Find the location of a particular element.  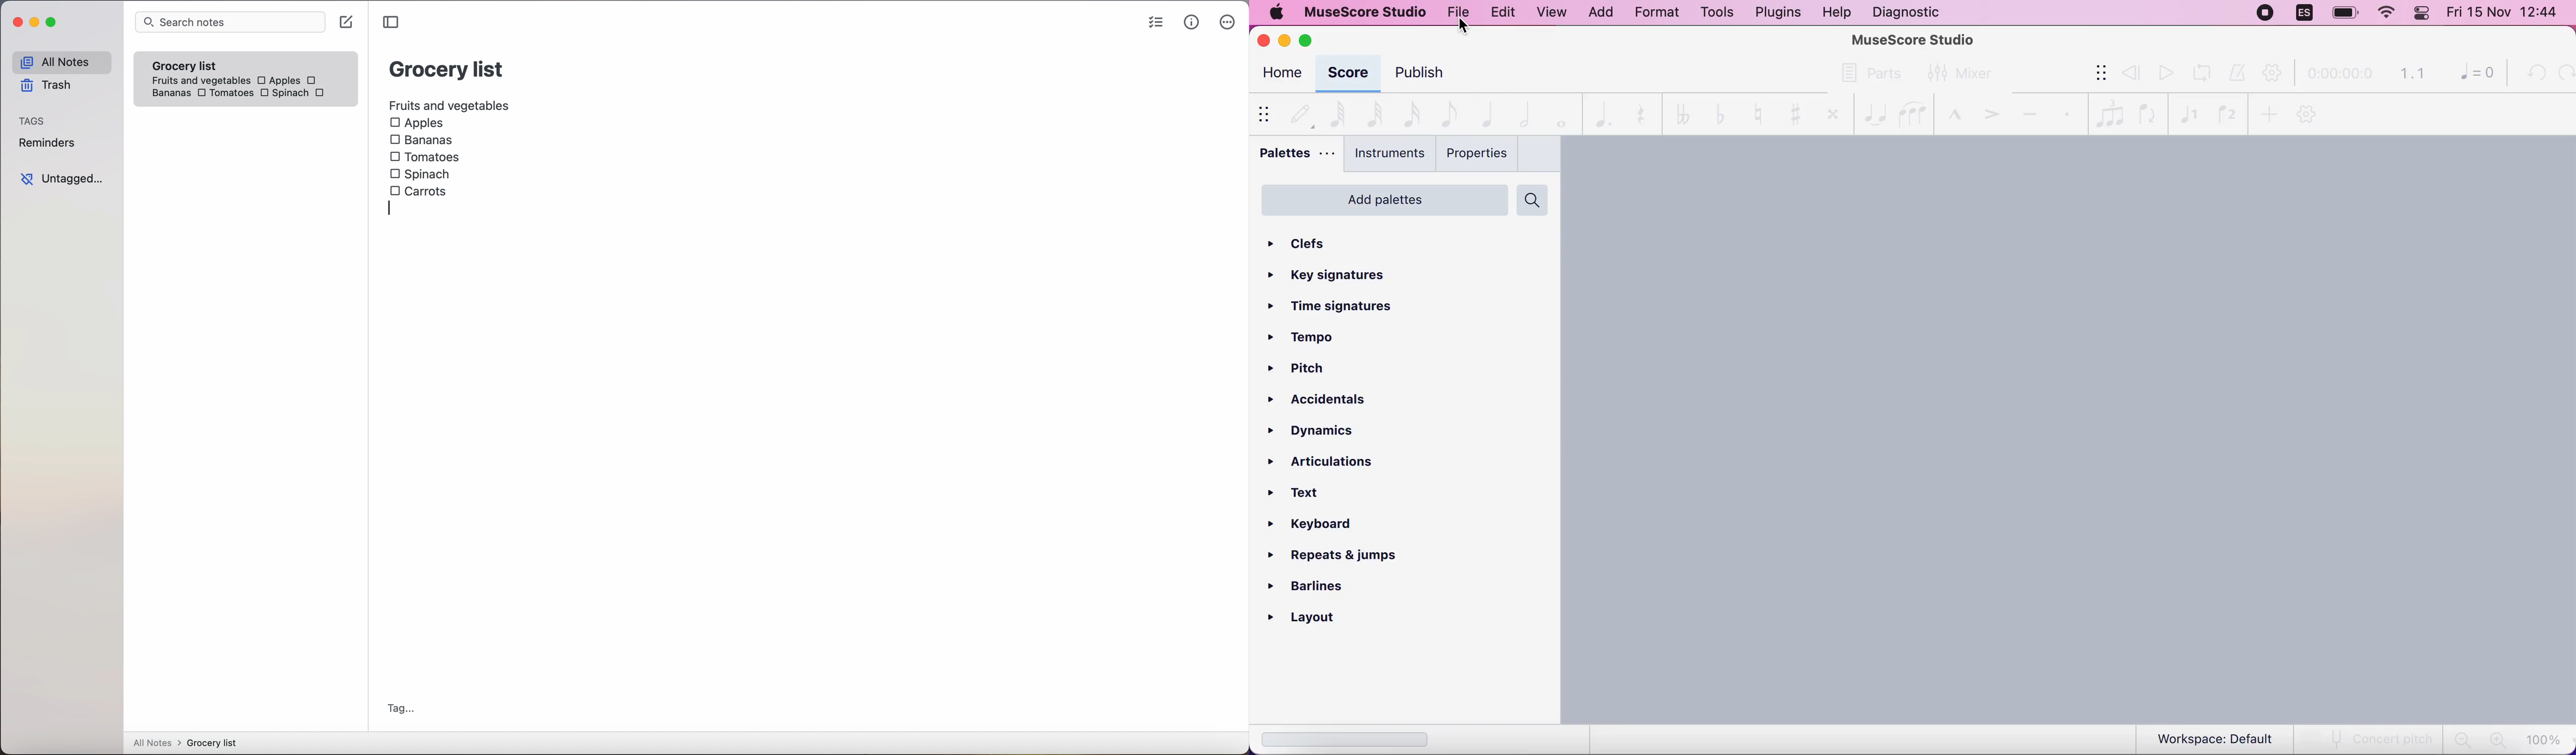

rest is located at coordinates (1636, 115).